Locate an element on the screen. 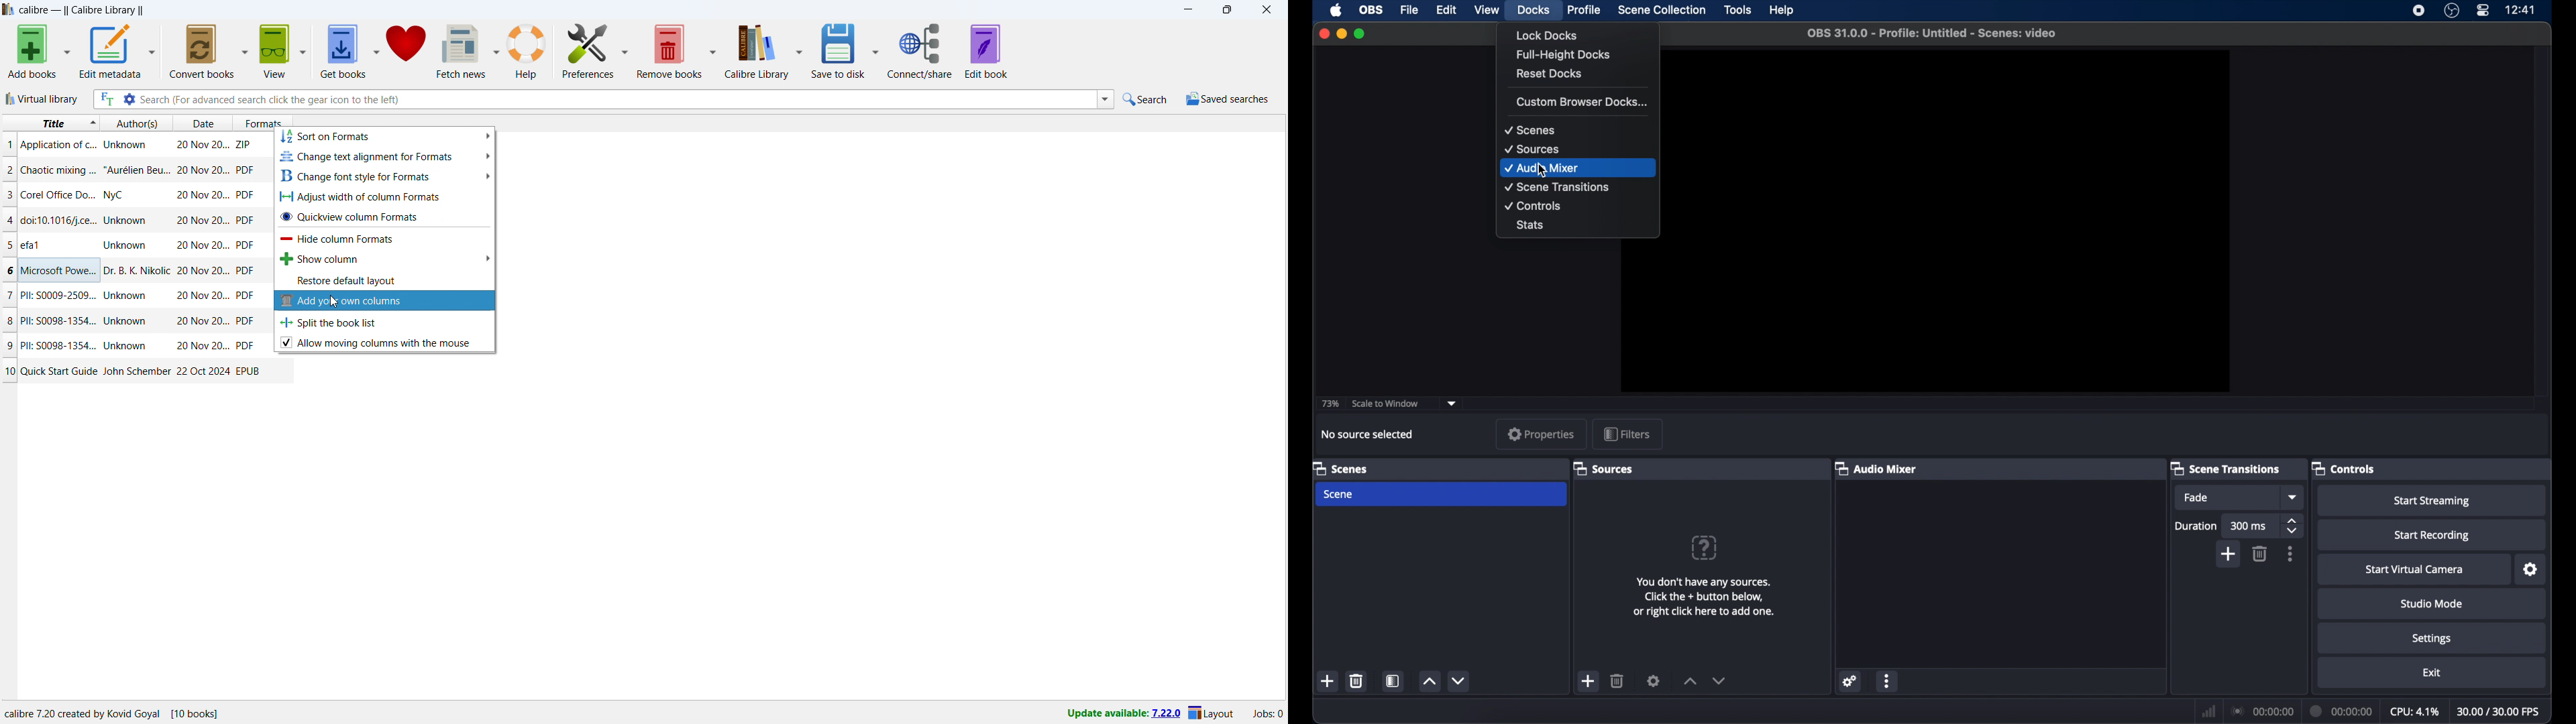 The width and height of the screenshot is (2576, 728). audio mixer is located at coordinates (1877, 468).